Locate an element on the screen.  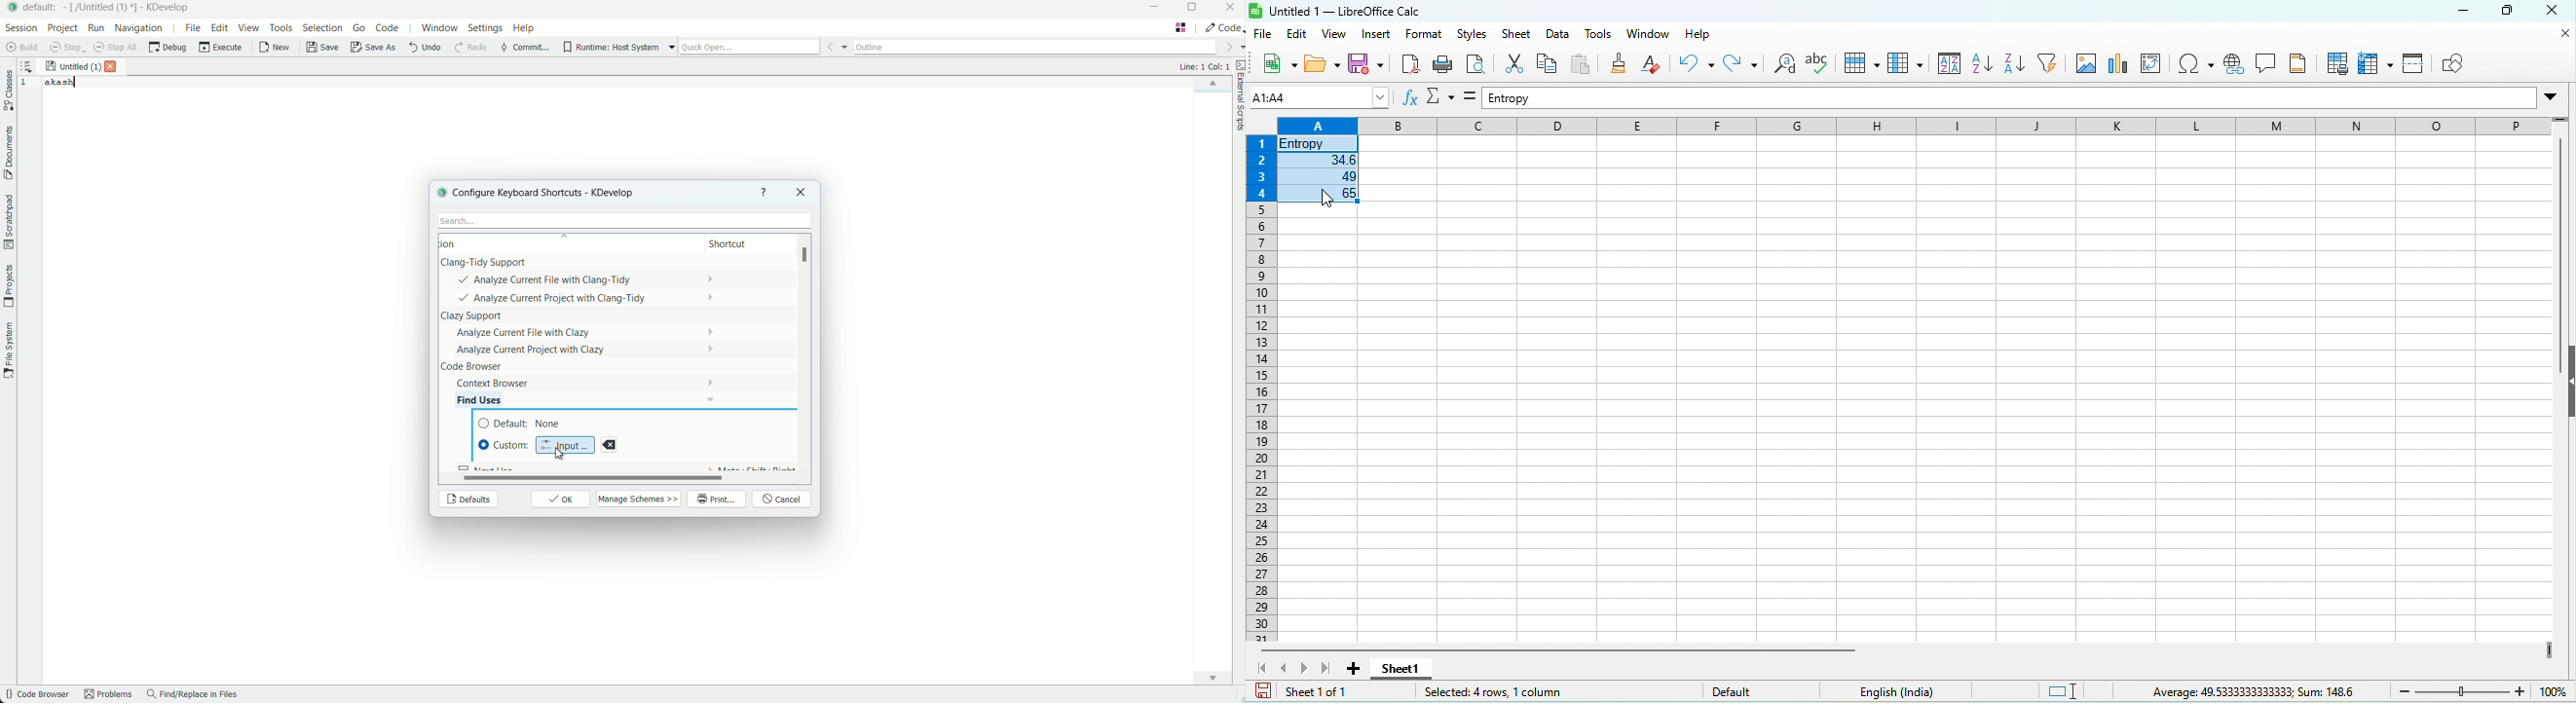
cursor positions is located at coordinates (1204, 66).